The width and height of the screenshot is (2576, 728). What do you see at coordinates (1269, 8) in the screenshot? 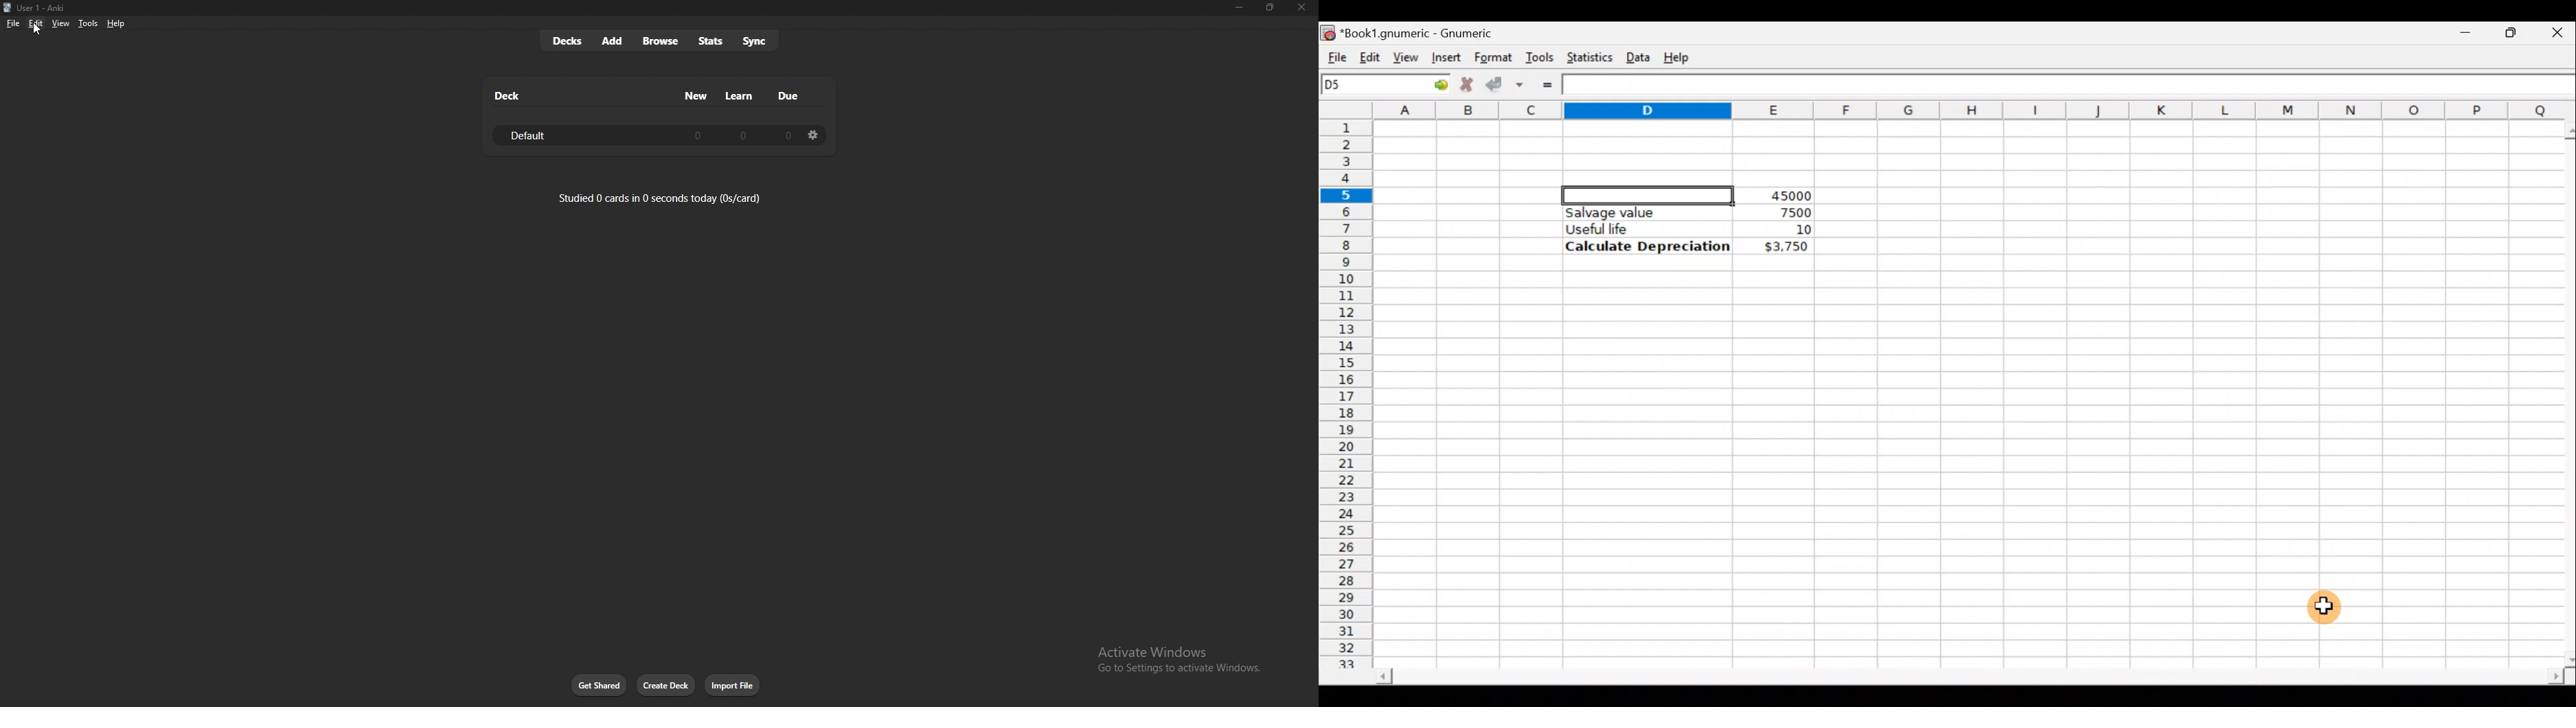
I see `Maximize/resize` at bounding box center [1269, 8].